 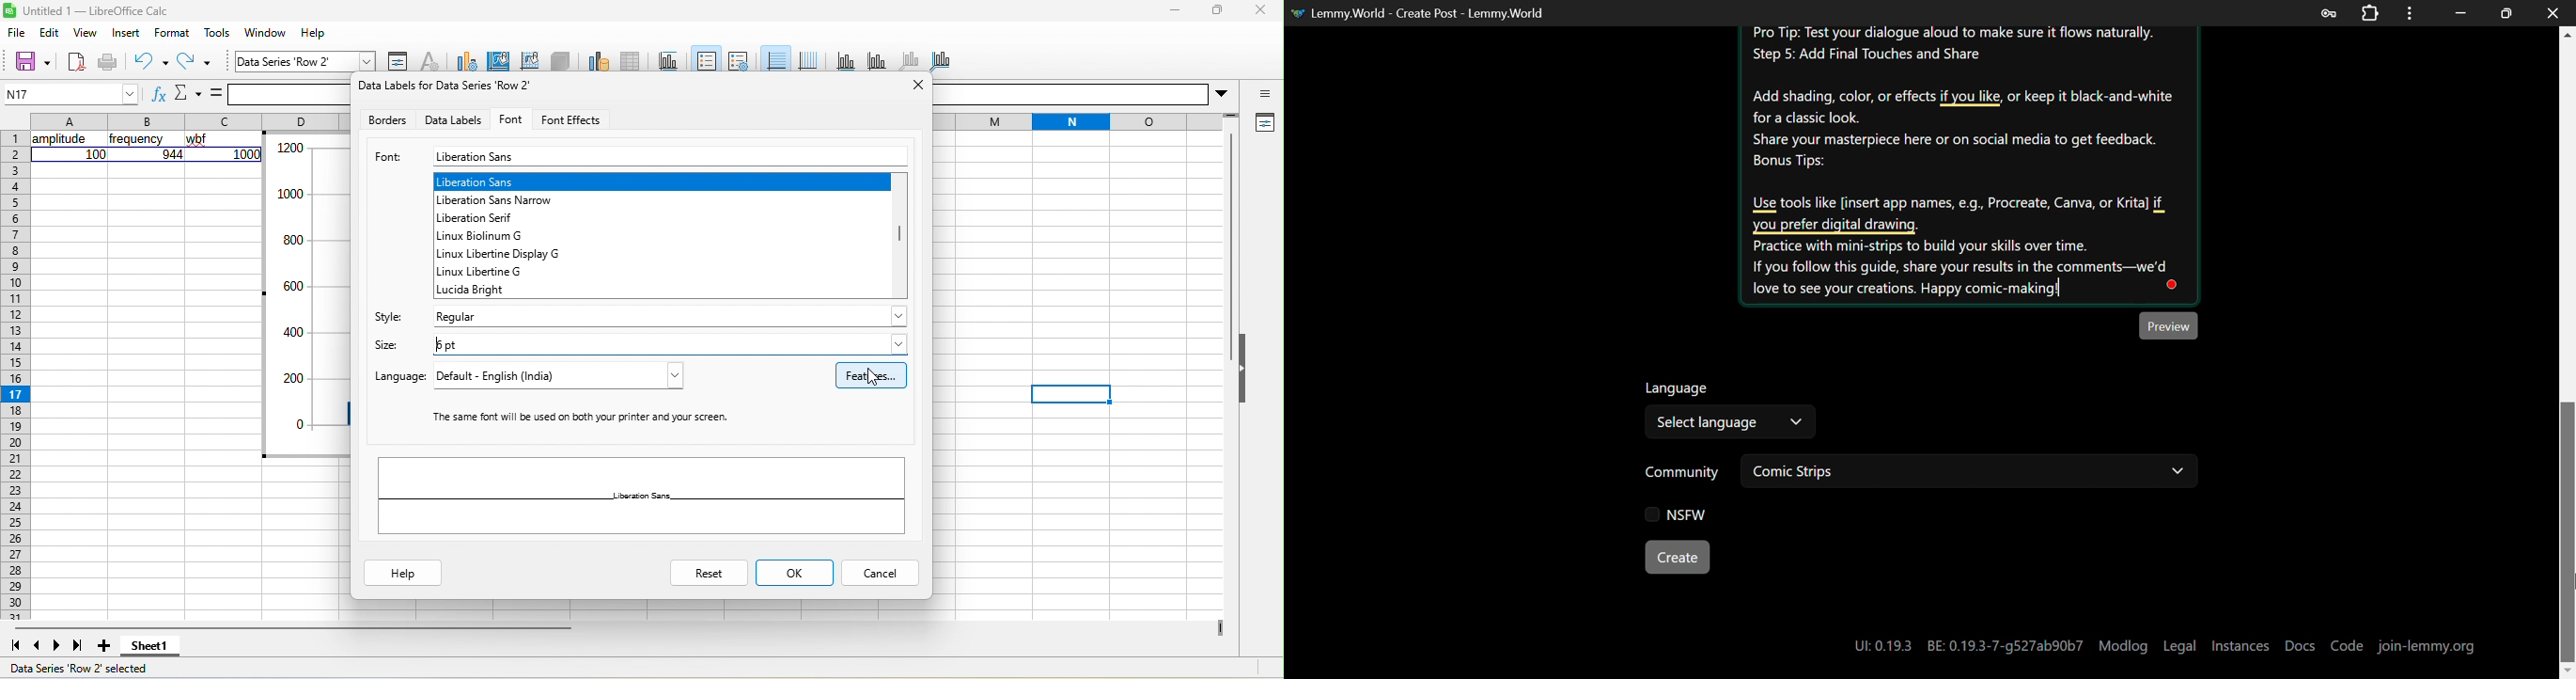 What do you see at coordinates (399, 59) in the screenshot?
I see `format selection` at bounding box center [399, 59].